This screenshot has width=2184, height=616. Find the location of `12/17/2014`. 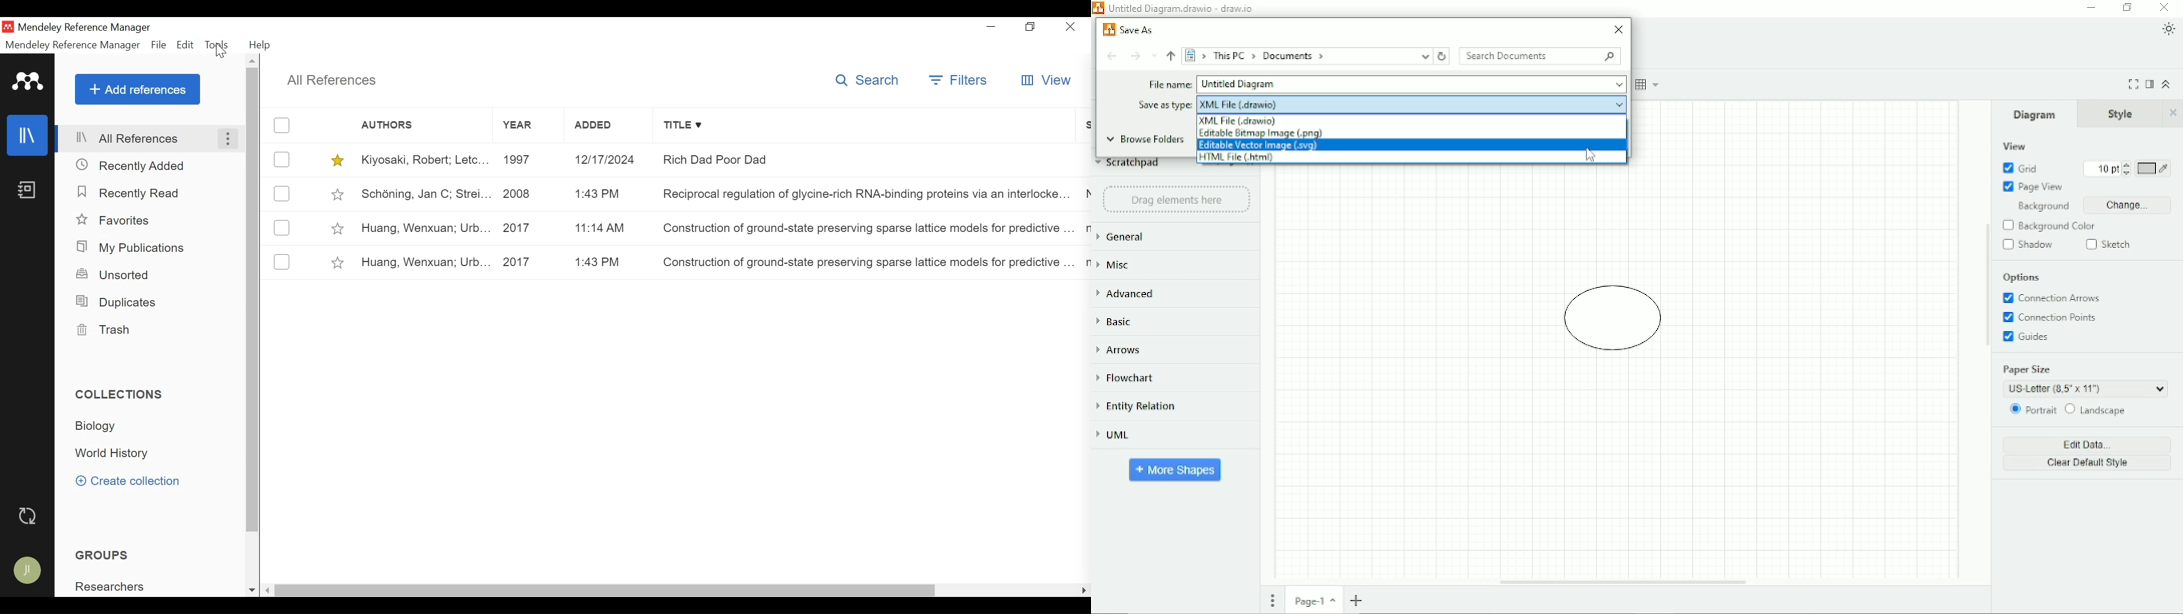

12/17/2014 is located at coordinates (605, 159).